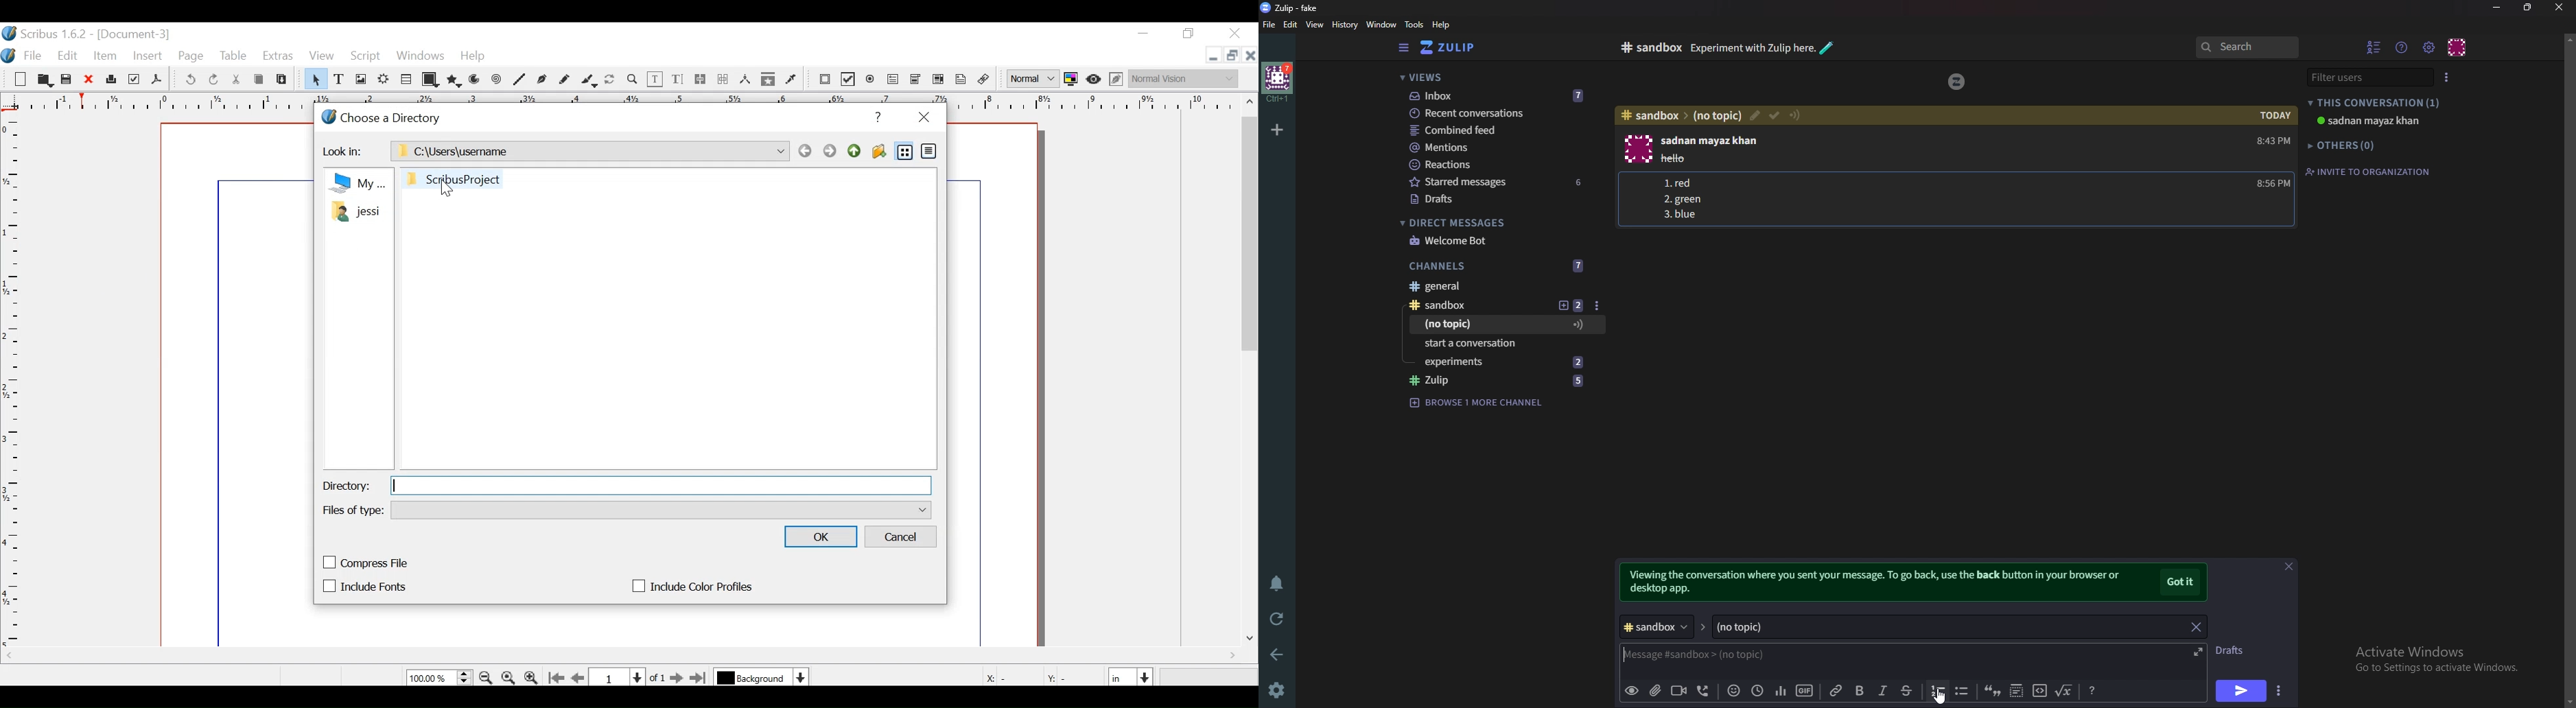 The width and height of the screenshot is (2576, 728). I want to click on info, so click(1880, 582).